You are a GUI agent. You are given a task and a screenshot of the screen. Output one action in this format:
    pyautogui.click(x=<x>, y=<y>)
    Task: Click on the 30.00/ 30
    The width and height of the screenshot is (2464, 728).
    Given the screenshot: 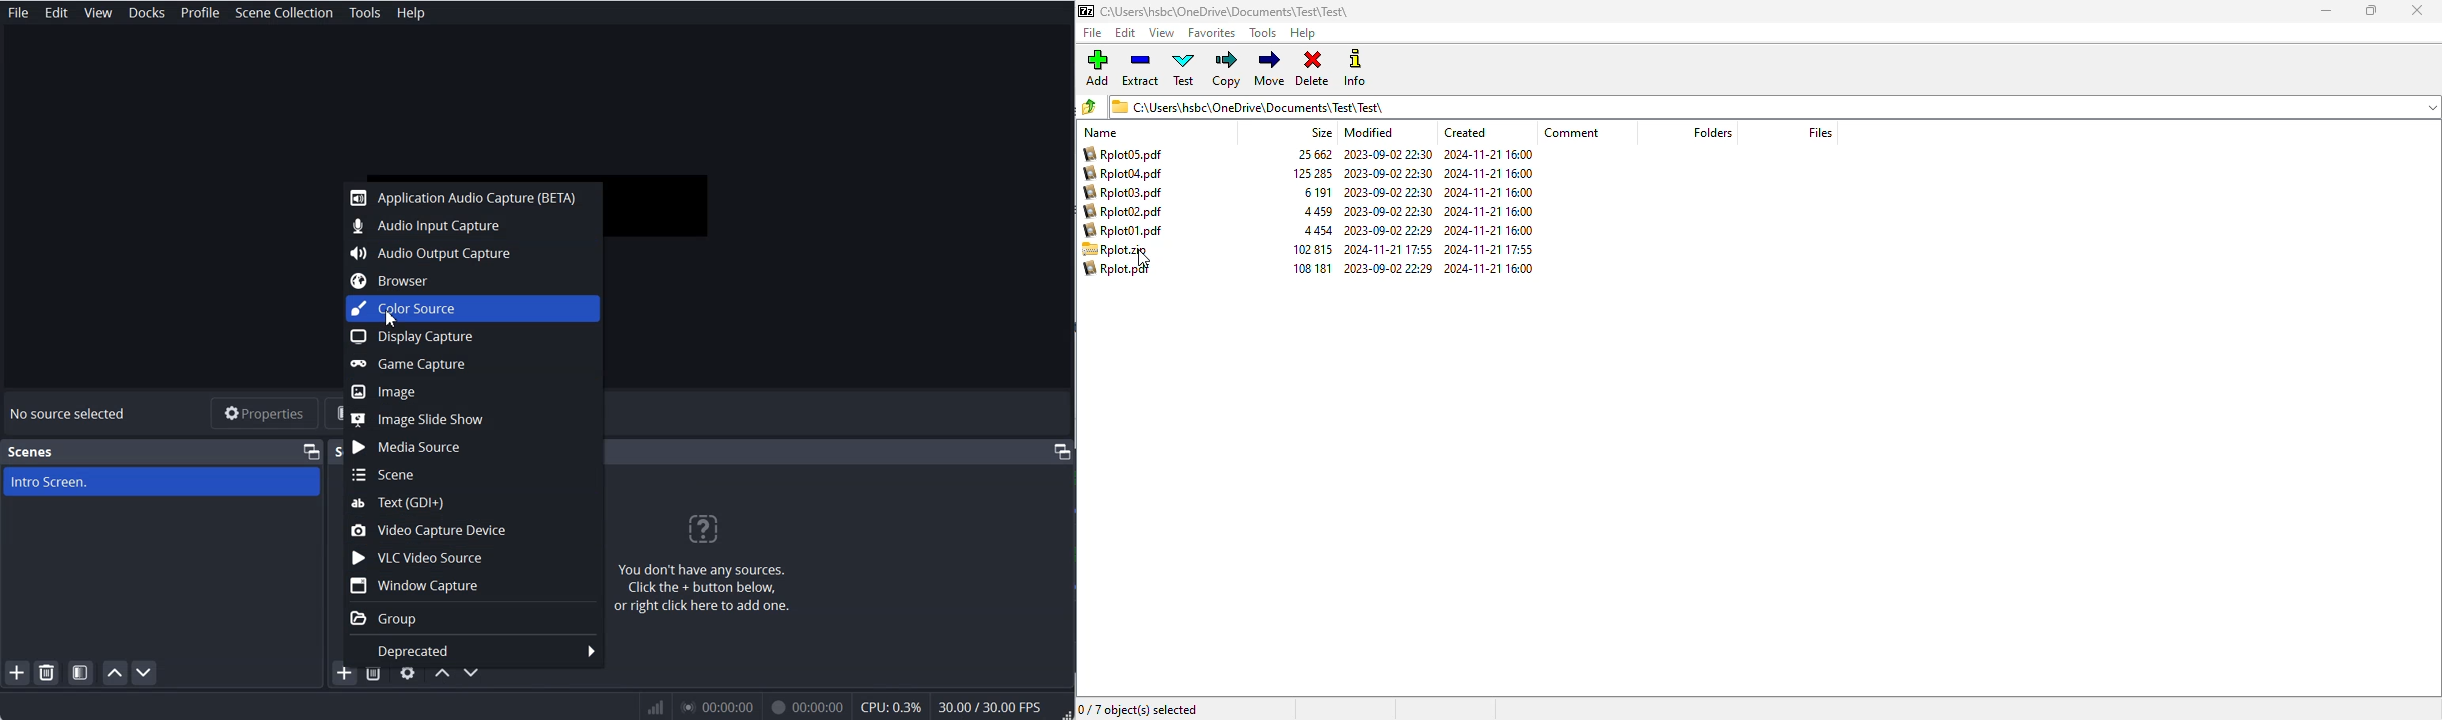 What is the action you would take?
    pyautogui.click(x=992, y=708)
    